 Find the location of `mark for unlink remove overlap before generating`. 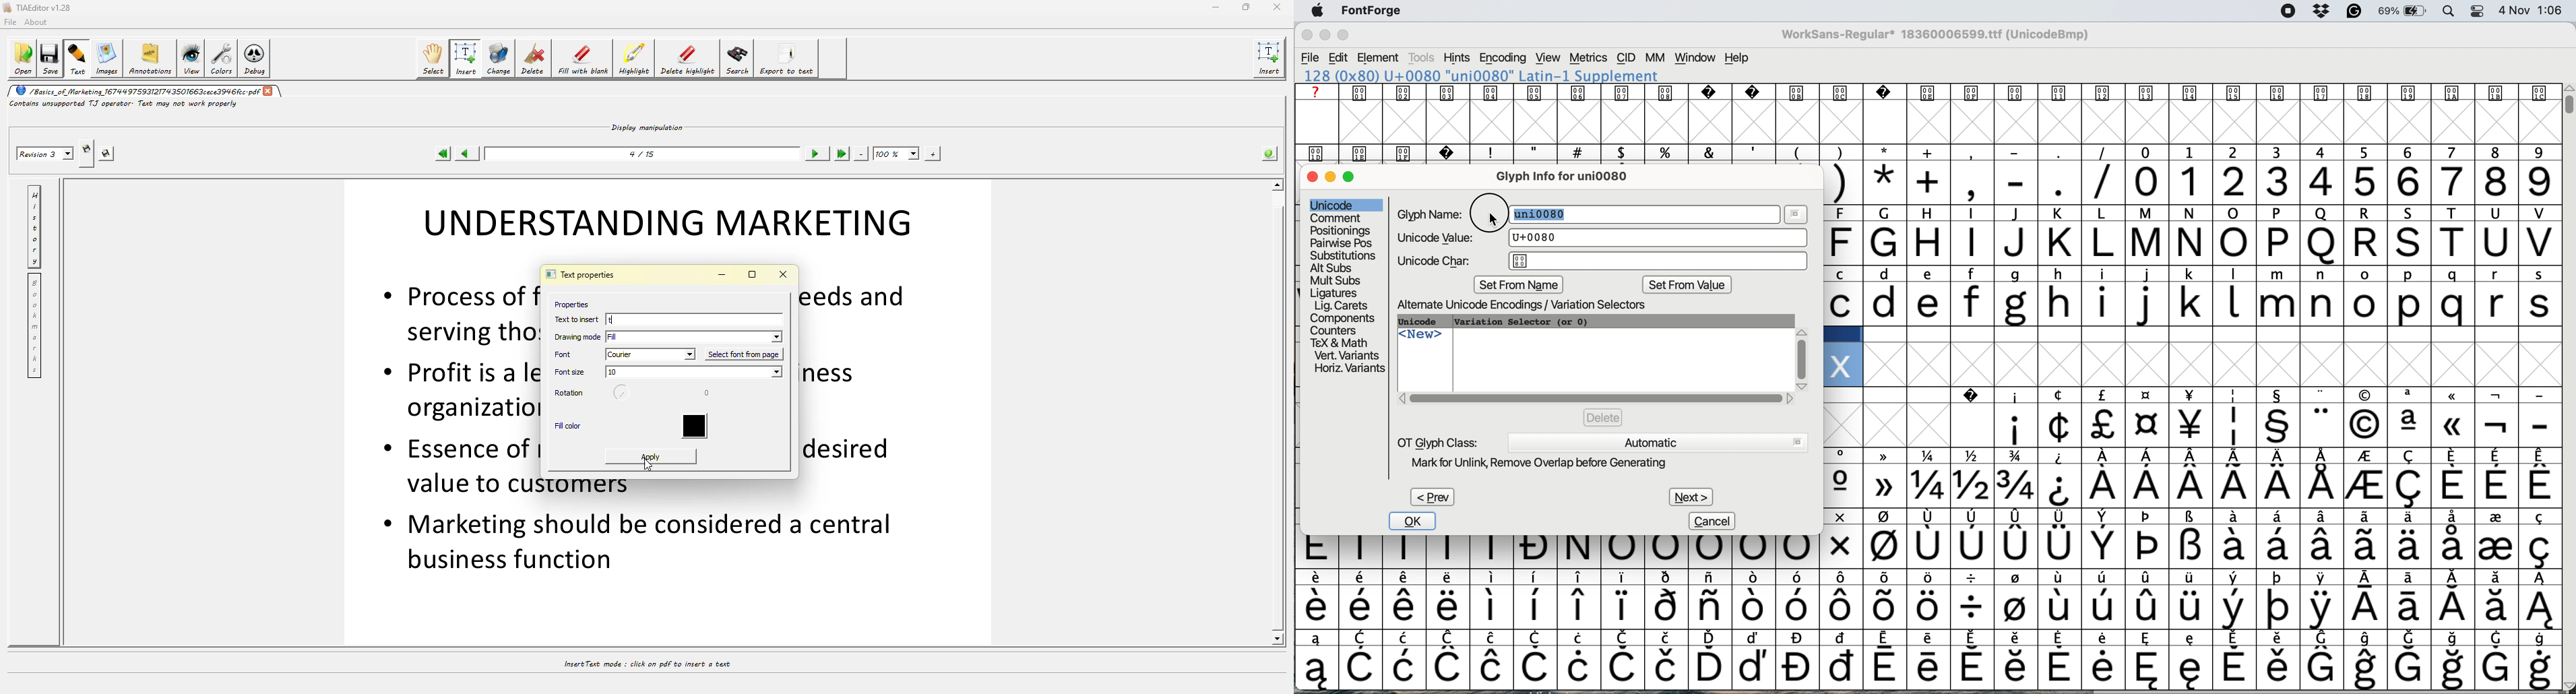

mark for unlink remove overlap before generating is located at coordinates (1550, 464).